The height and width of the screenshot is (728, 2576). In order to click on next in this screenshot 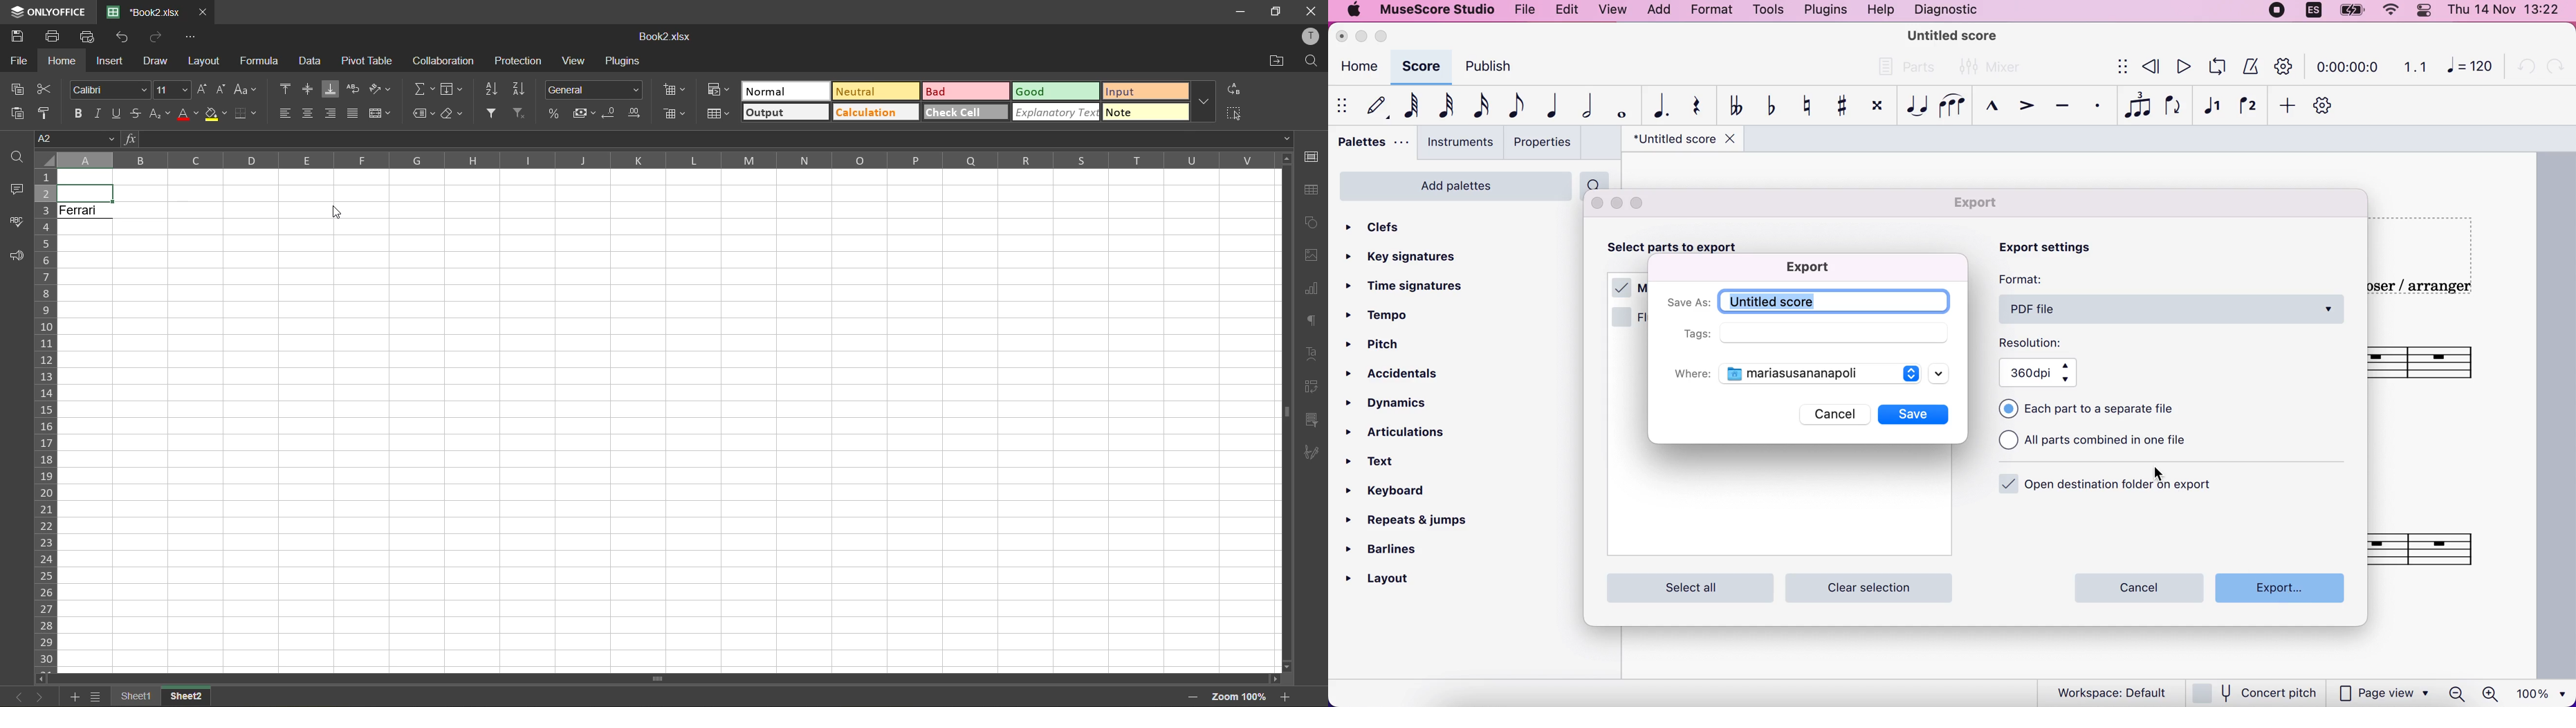, I will do `click(41, 697)`.